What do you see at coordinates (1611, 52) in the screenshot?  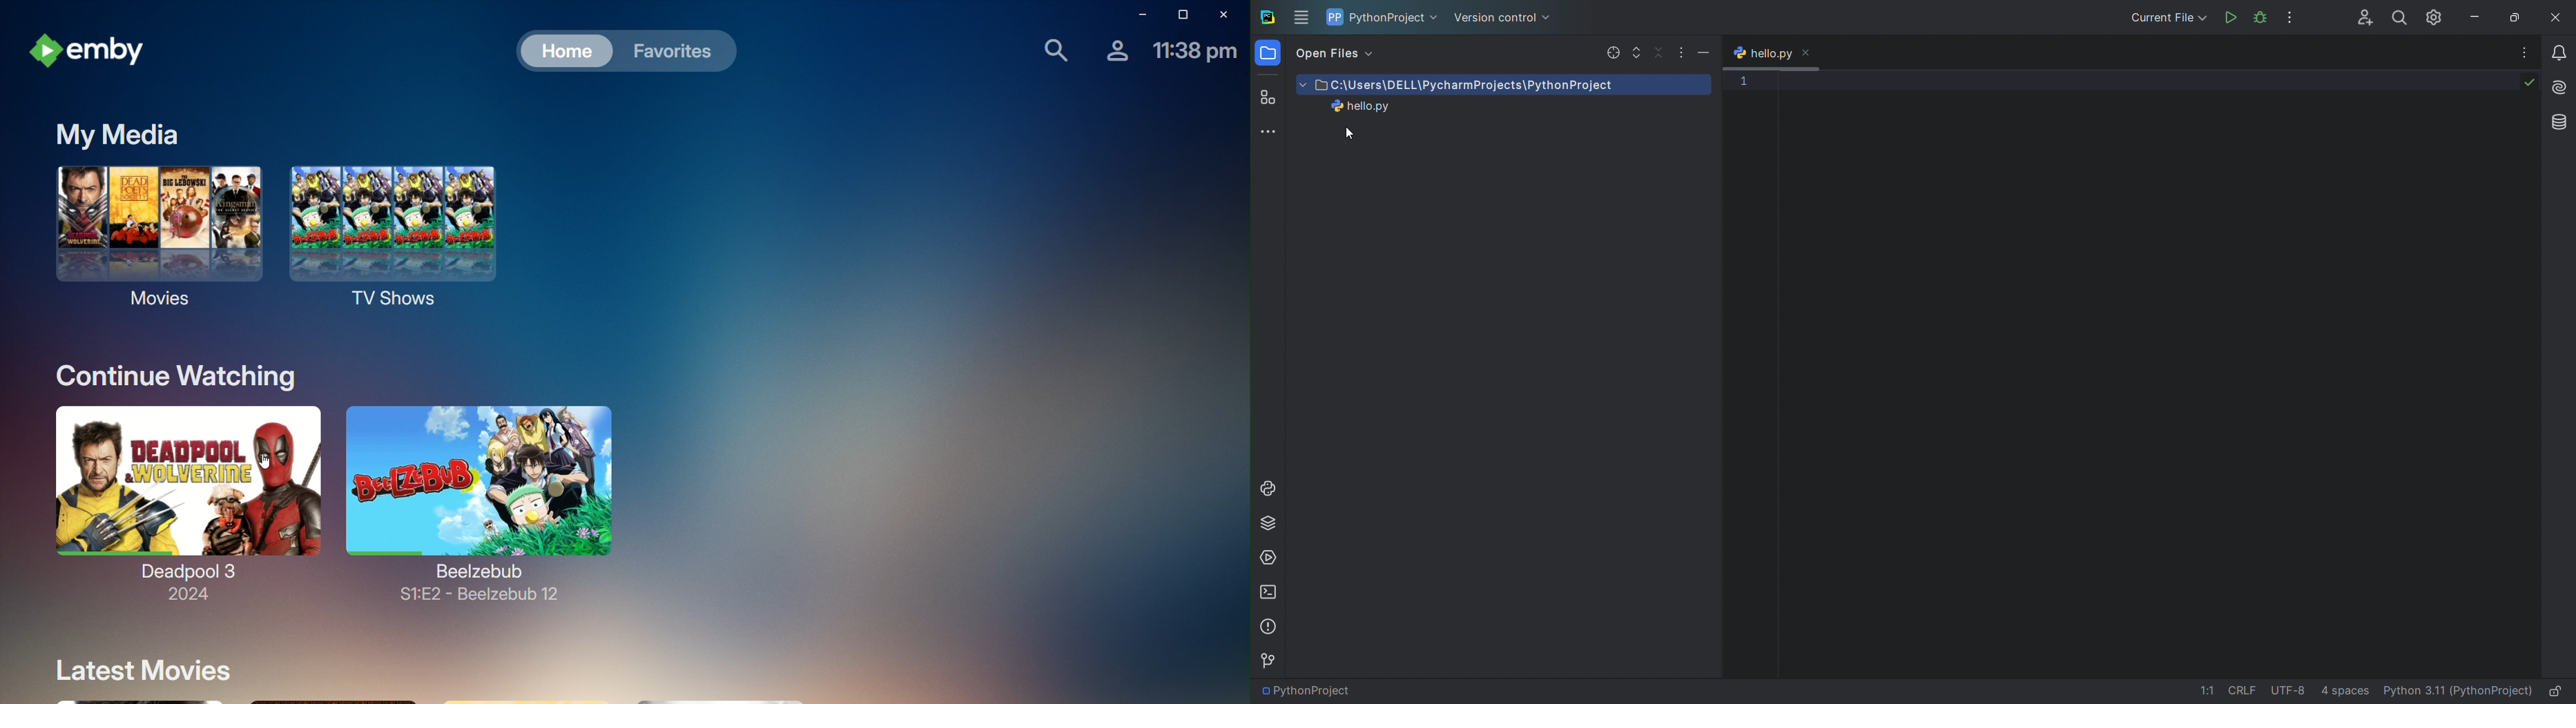 I see `select file` at bounding box center [1611, 52].